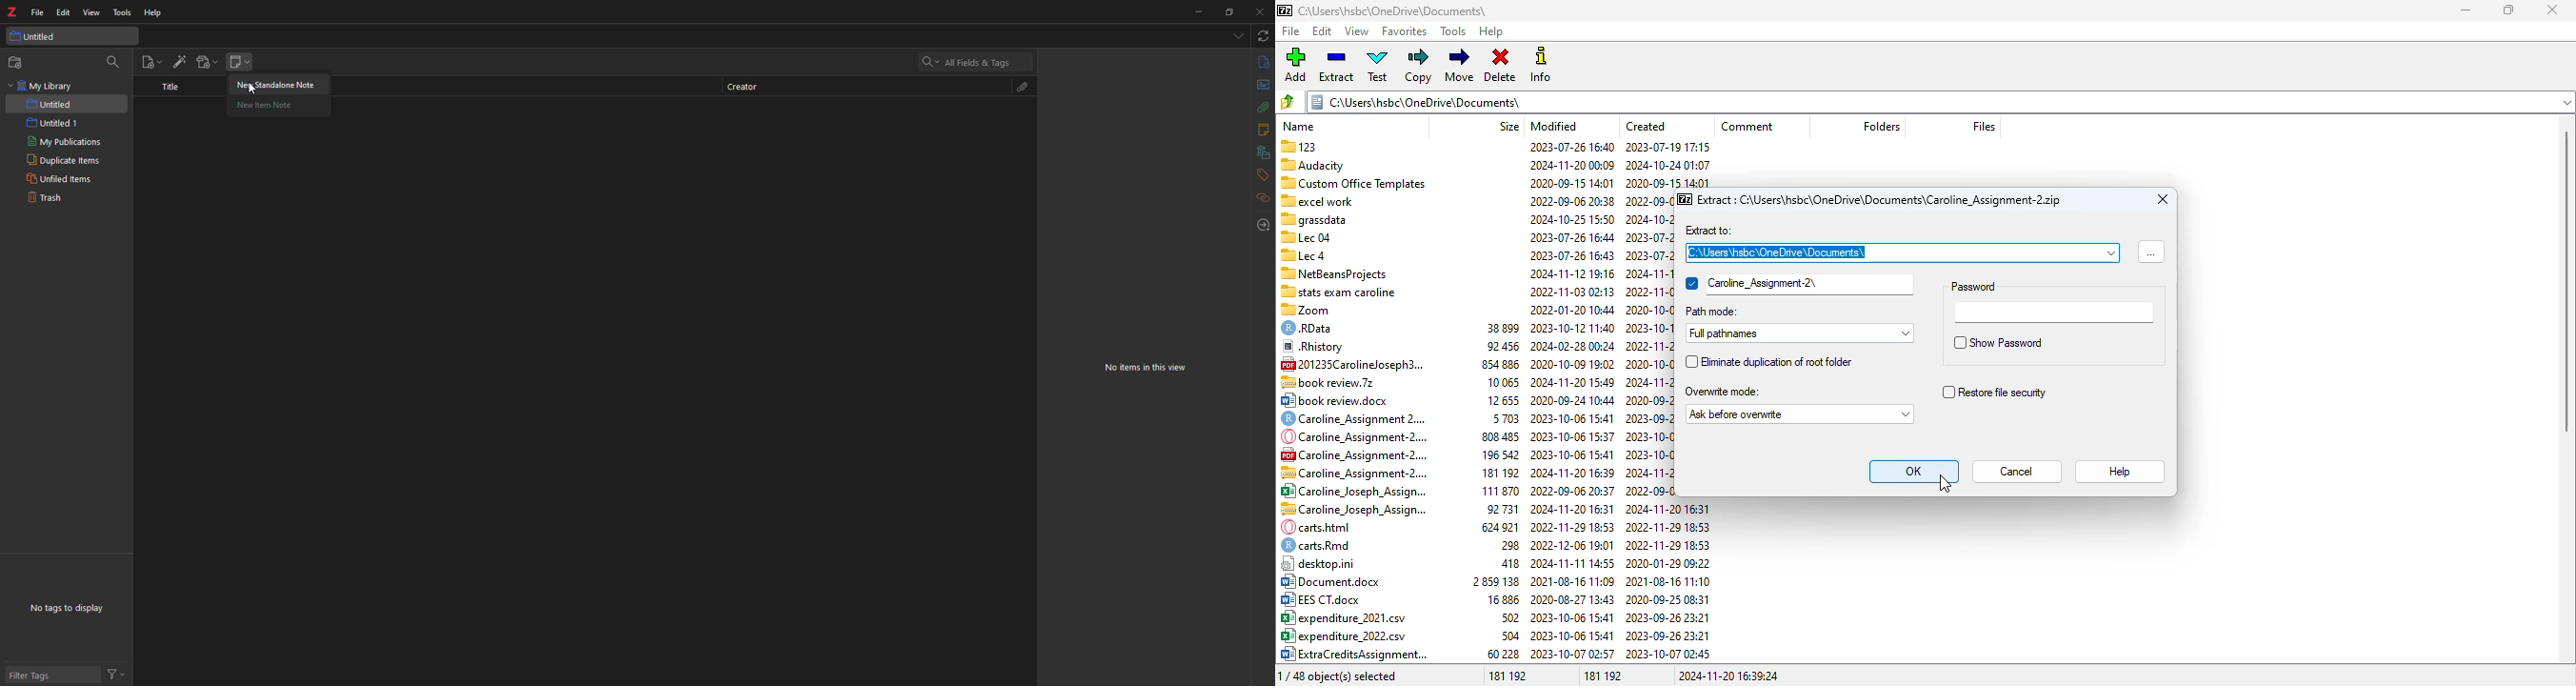 Image resolution: width=2576 pixels, height=700 pixels. I want to click on 208 Zoom 2022-01-20 10:44 2020-10-02 00:42, so click(1478, 309).